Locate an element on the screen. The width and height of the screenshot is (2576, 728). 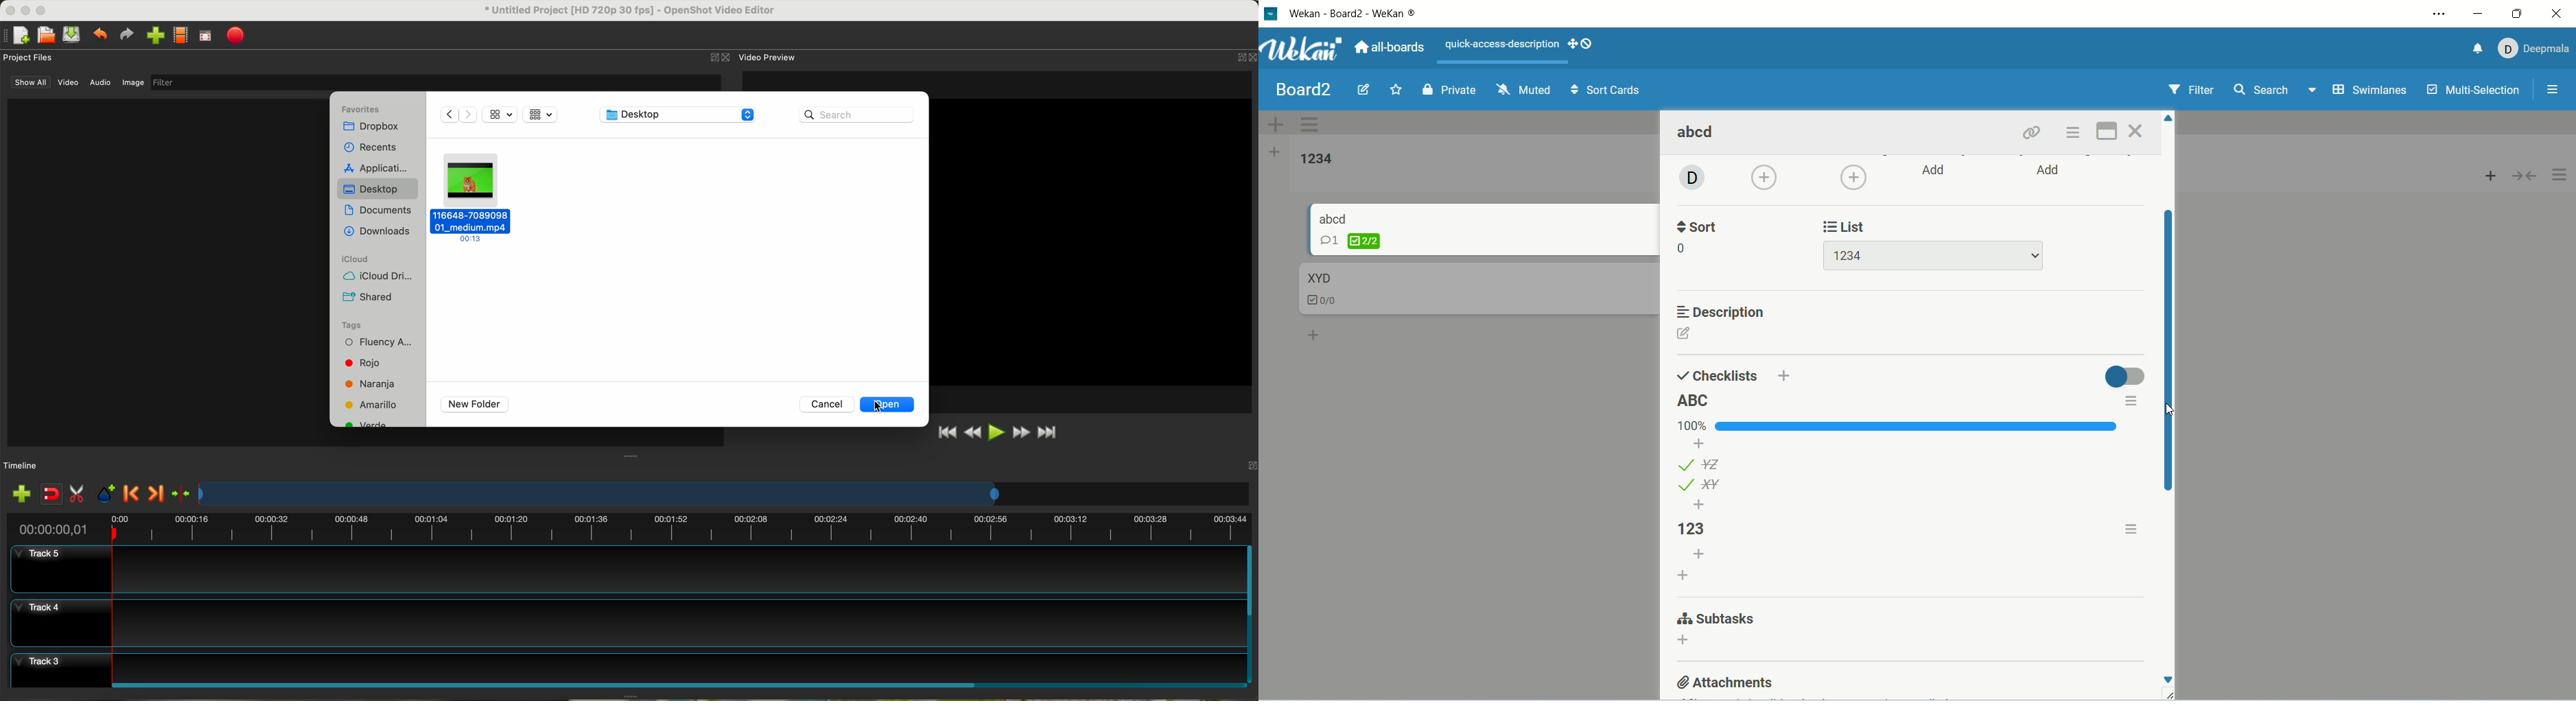
add is located at coordinates (1766, 178).